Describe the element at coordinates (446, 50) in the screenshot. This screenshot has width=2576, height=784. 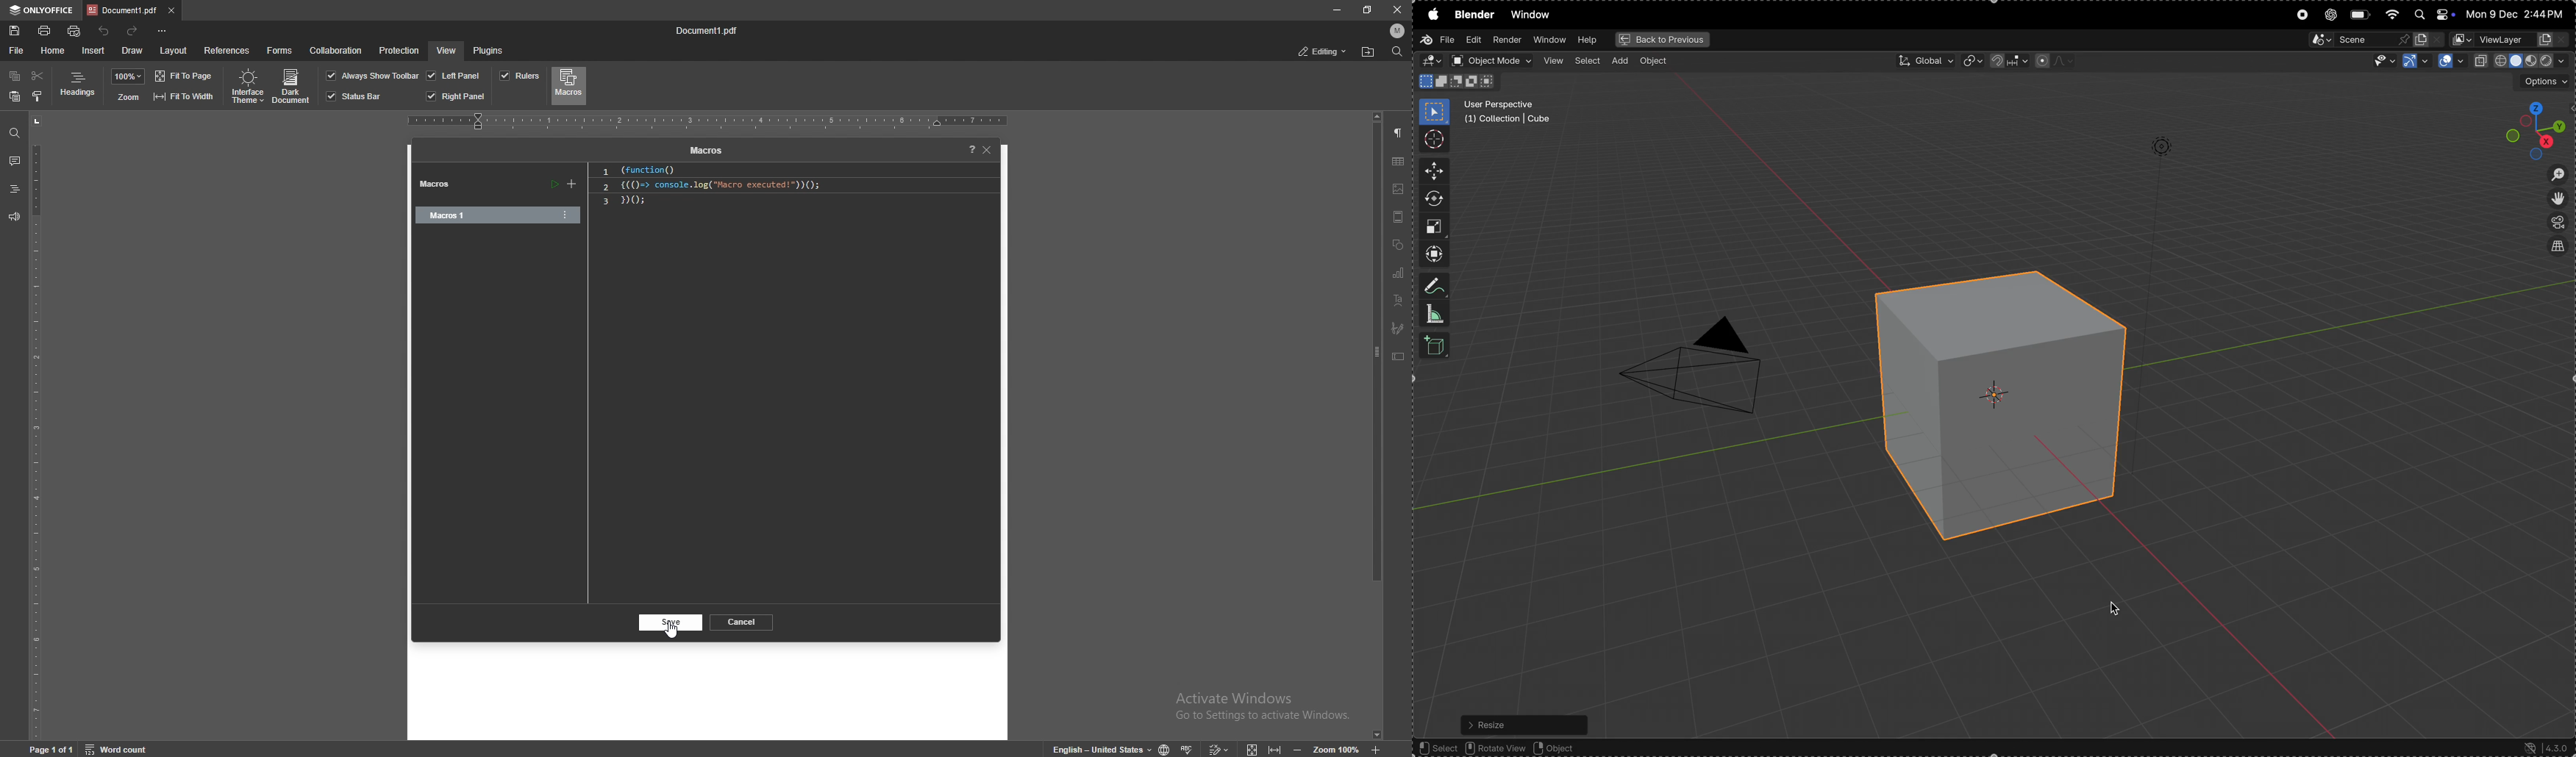
I see `view` at that location.